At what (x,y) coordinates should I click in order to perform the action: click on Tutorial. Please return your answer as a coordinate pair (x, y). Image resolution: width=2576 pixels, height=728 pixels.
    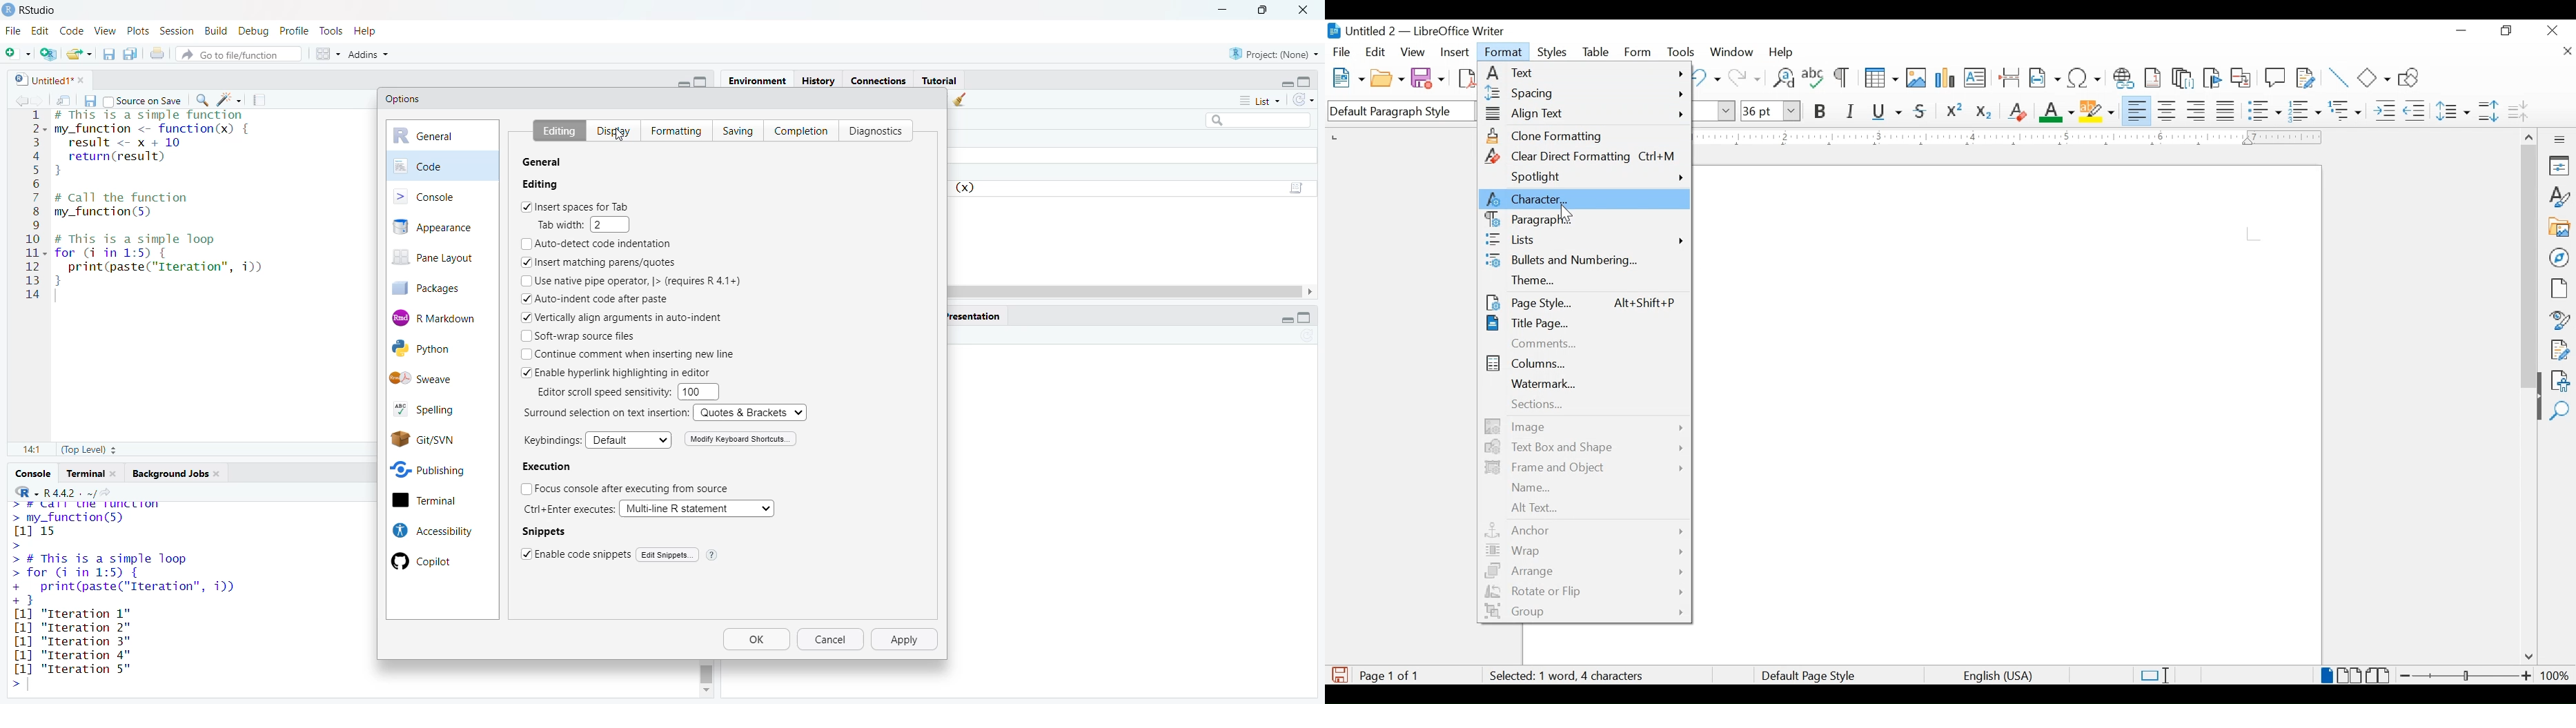
    Looking at the image, I should click on (940, 79).